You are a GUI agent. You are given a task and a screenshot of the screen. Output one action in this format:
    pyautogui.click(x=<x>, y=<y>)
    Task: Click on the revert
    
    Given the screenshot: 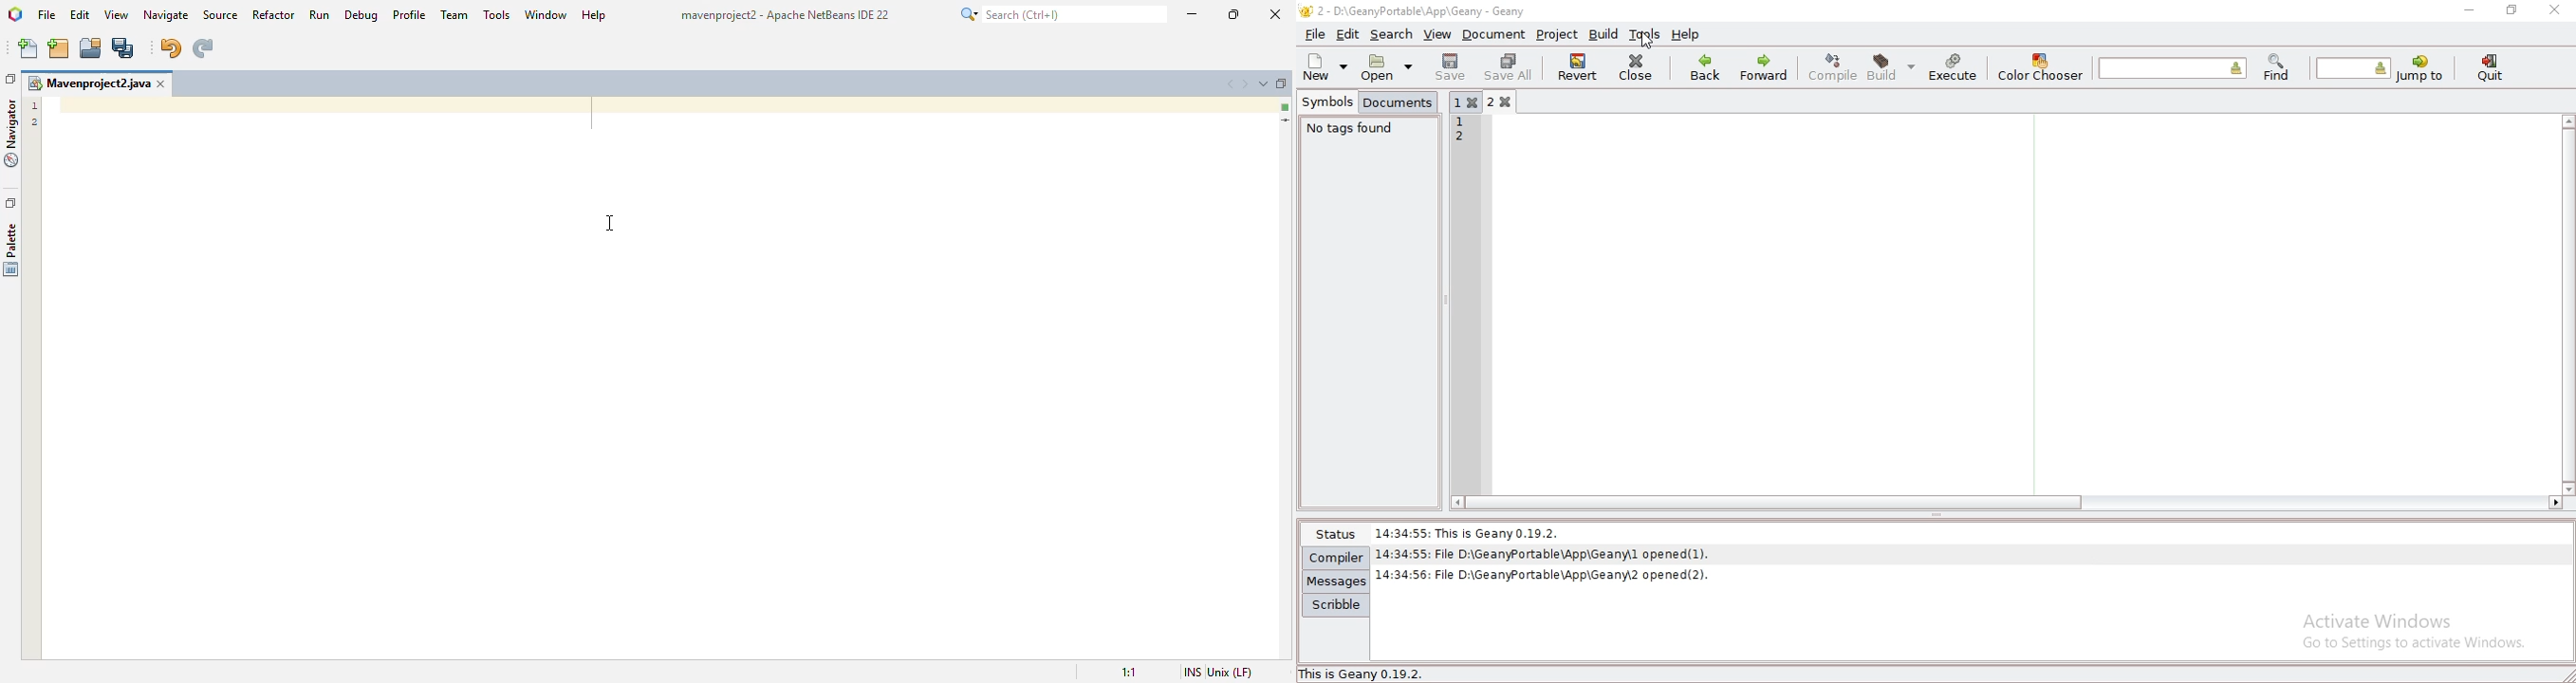 What is the action you would take?
    pyautogui.click(x=1577, y=67)
    